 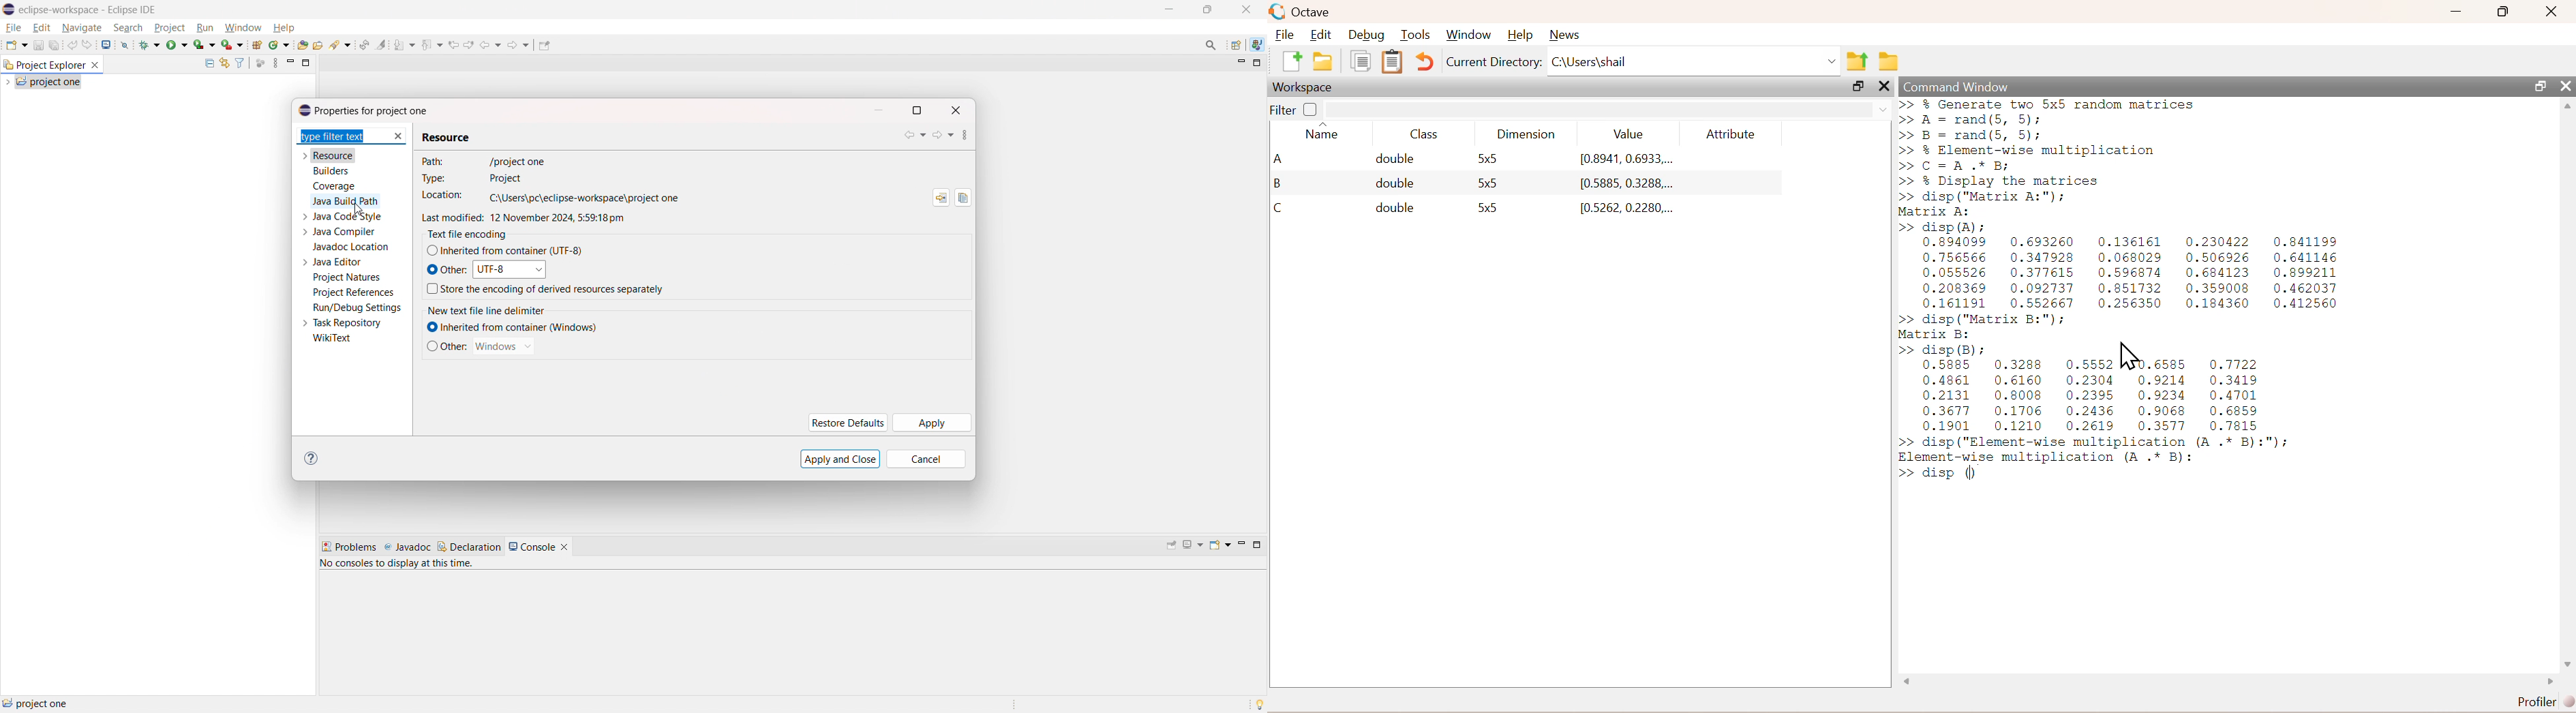 What do you see at coordinates (1303, 12) in the screenshot?
I see `Octave` at bounding box center [1303, 12].